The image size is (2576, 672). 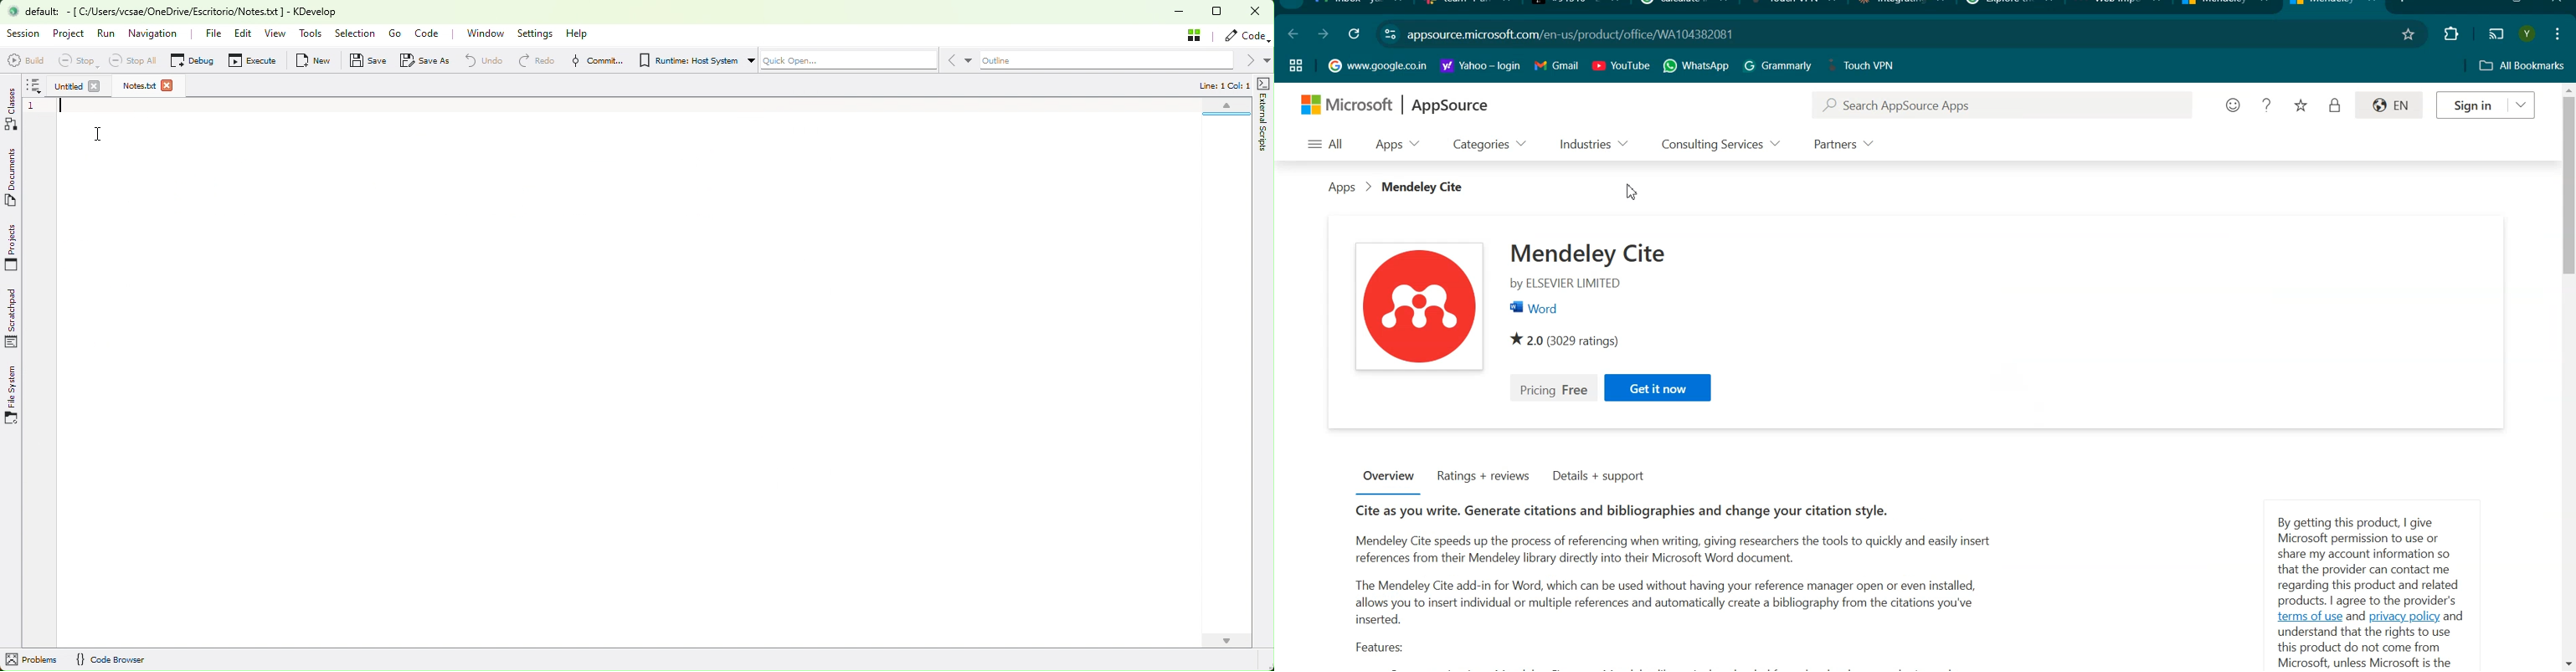 I want to click on Window, so click(x=490, y=33).